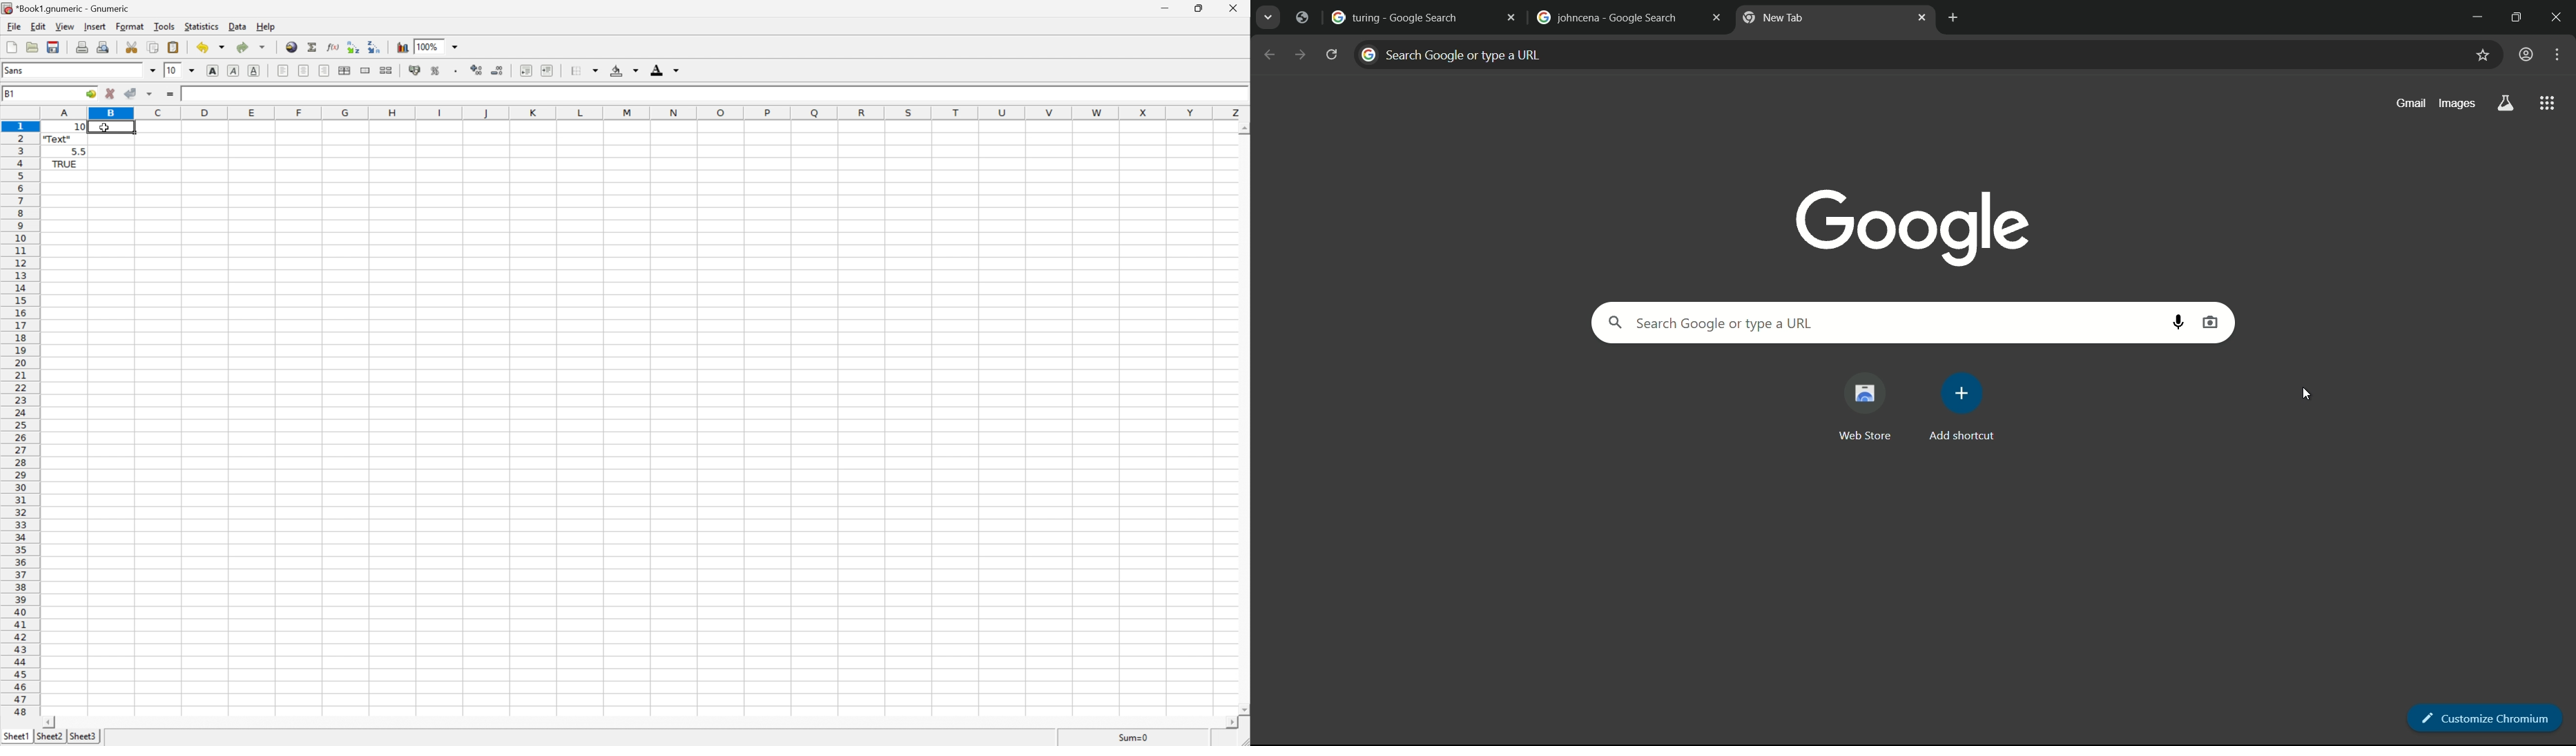 This screenshot has width=2576, height=756. What do you see at coordinates (375, 46) in the screenshot?
I see `Sort the selected region in descending order based on the first column selected` at bounding box center [375, 46].